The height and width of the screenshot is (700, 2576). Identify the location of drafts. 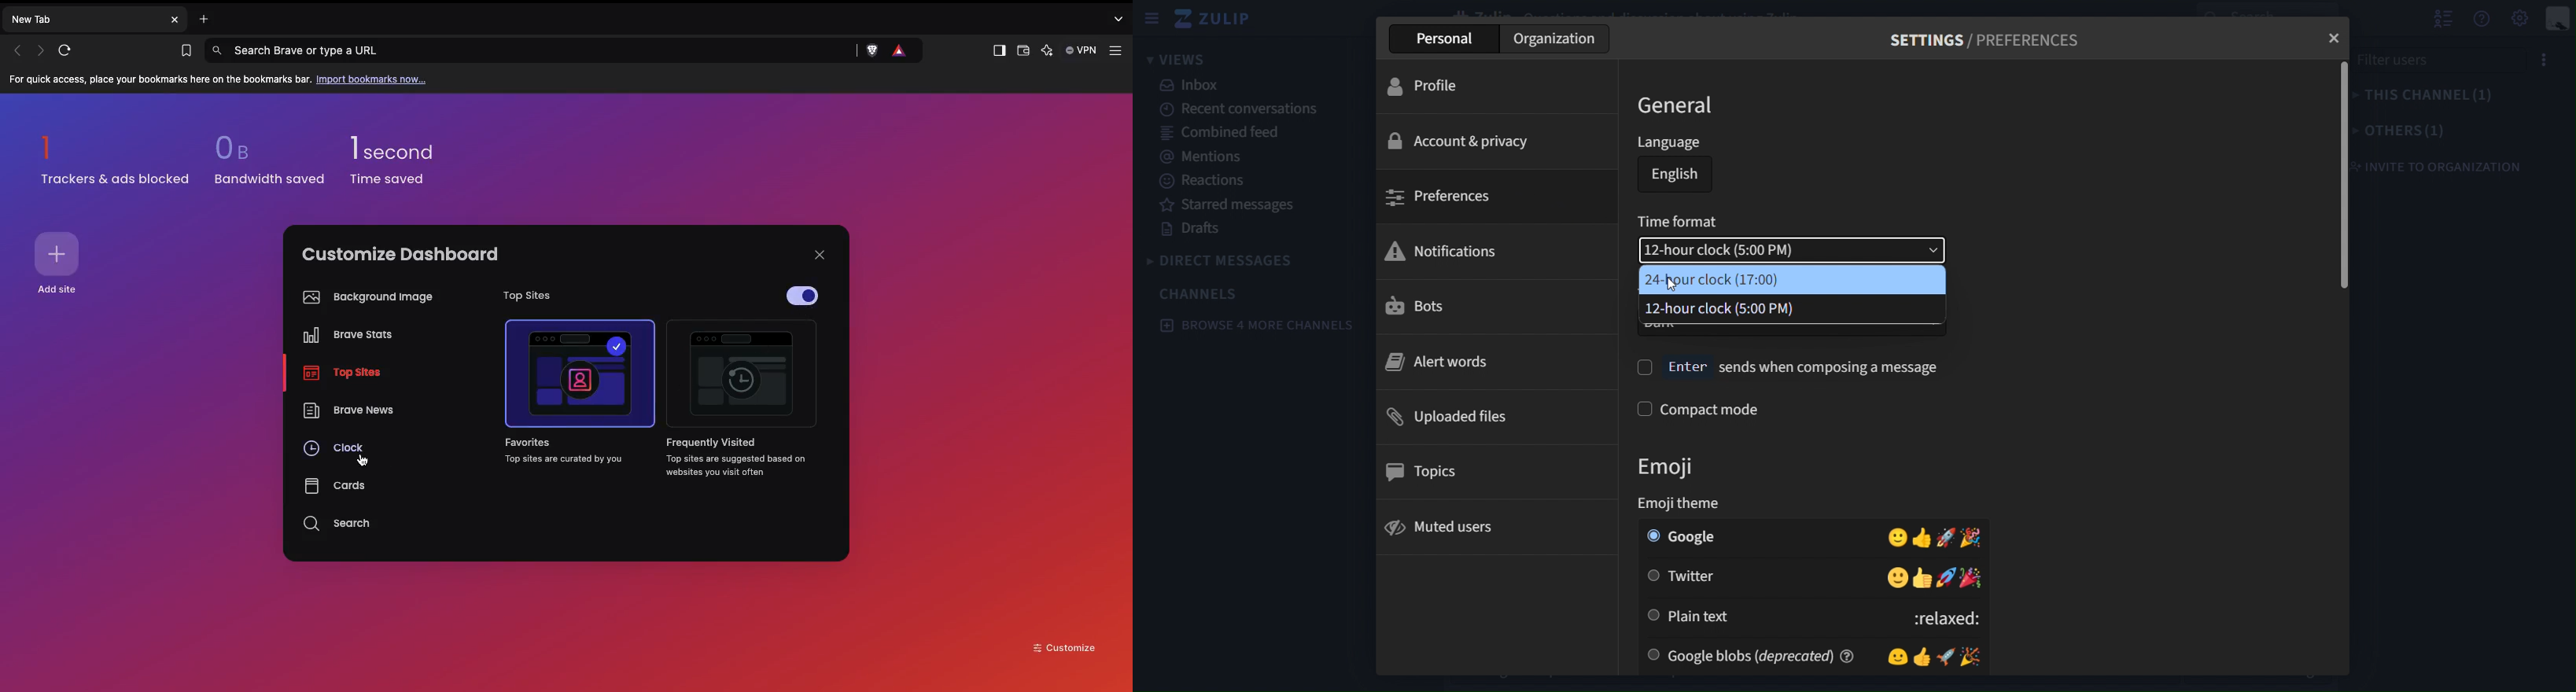
(1199, 230).